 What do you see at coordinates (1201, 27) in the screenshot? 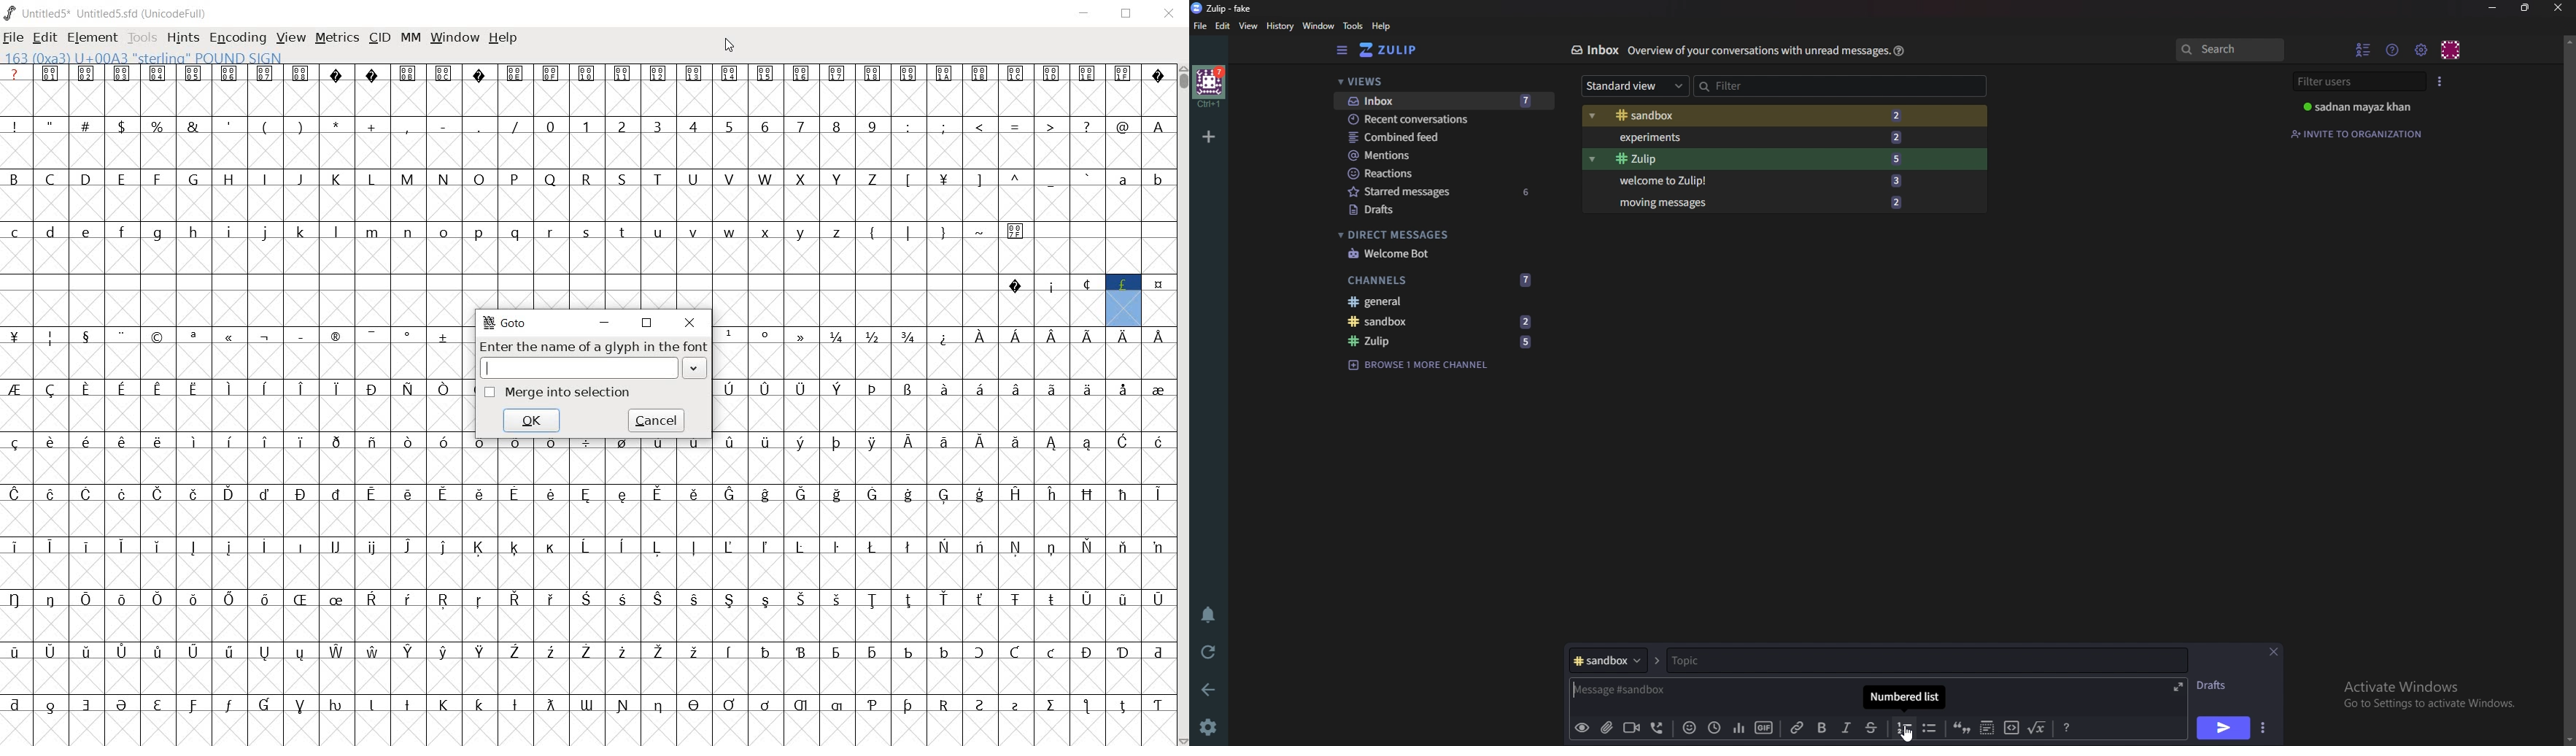
I see `File` at bounding box center [1201, 27].